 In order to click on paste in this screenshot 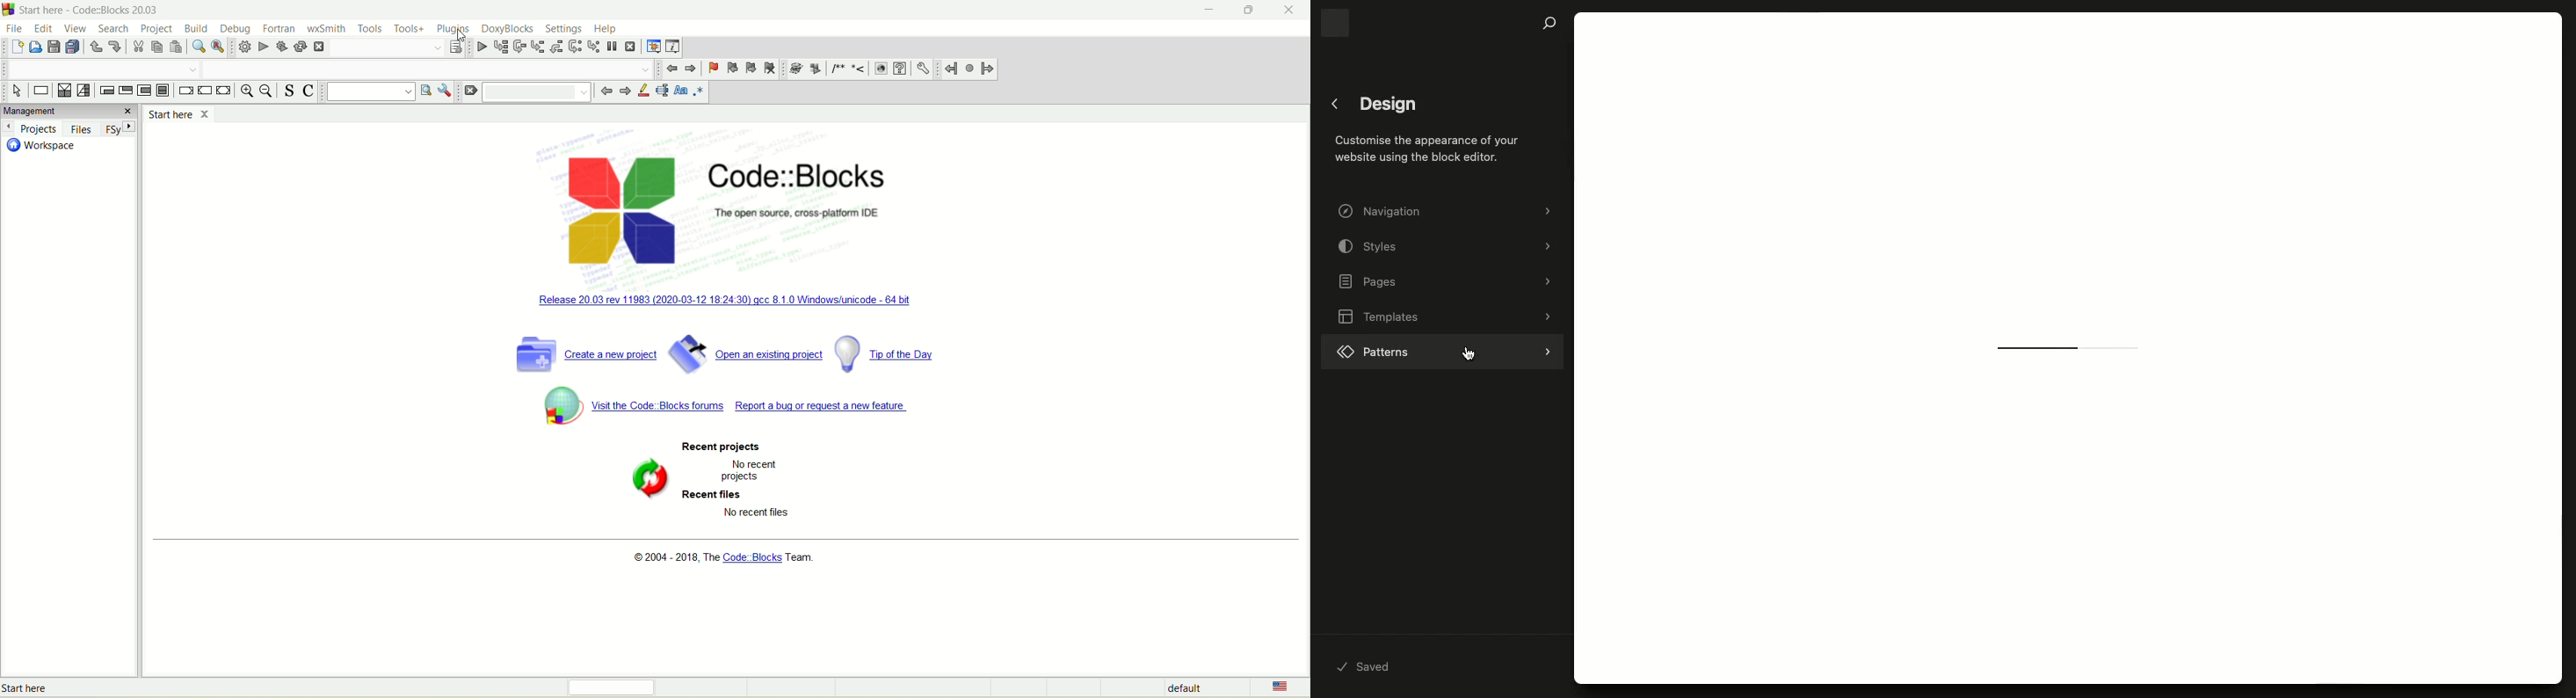, I will do `click(177, 48)`.